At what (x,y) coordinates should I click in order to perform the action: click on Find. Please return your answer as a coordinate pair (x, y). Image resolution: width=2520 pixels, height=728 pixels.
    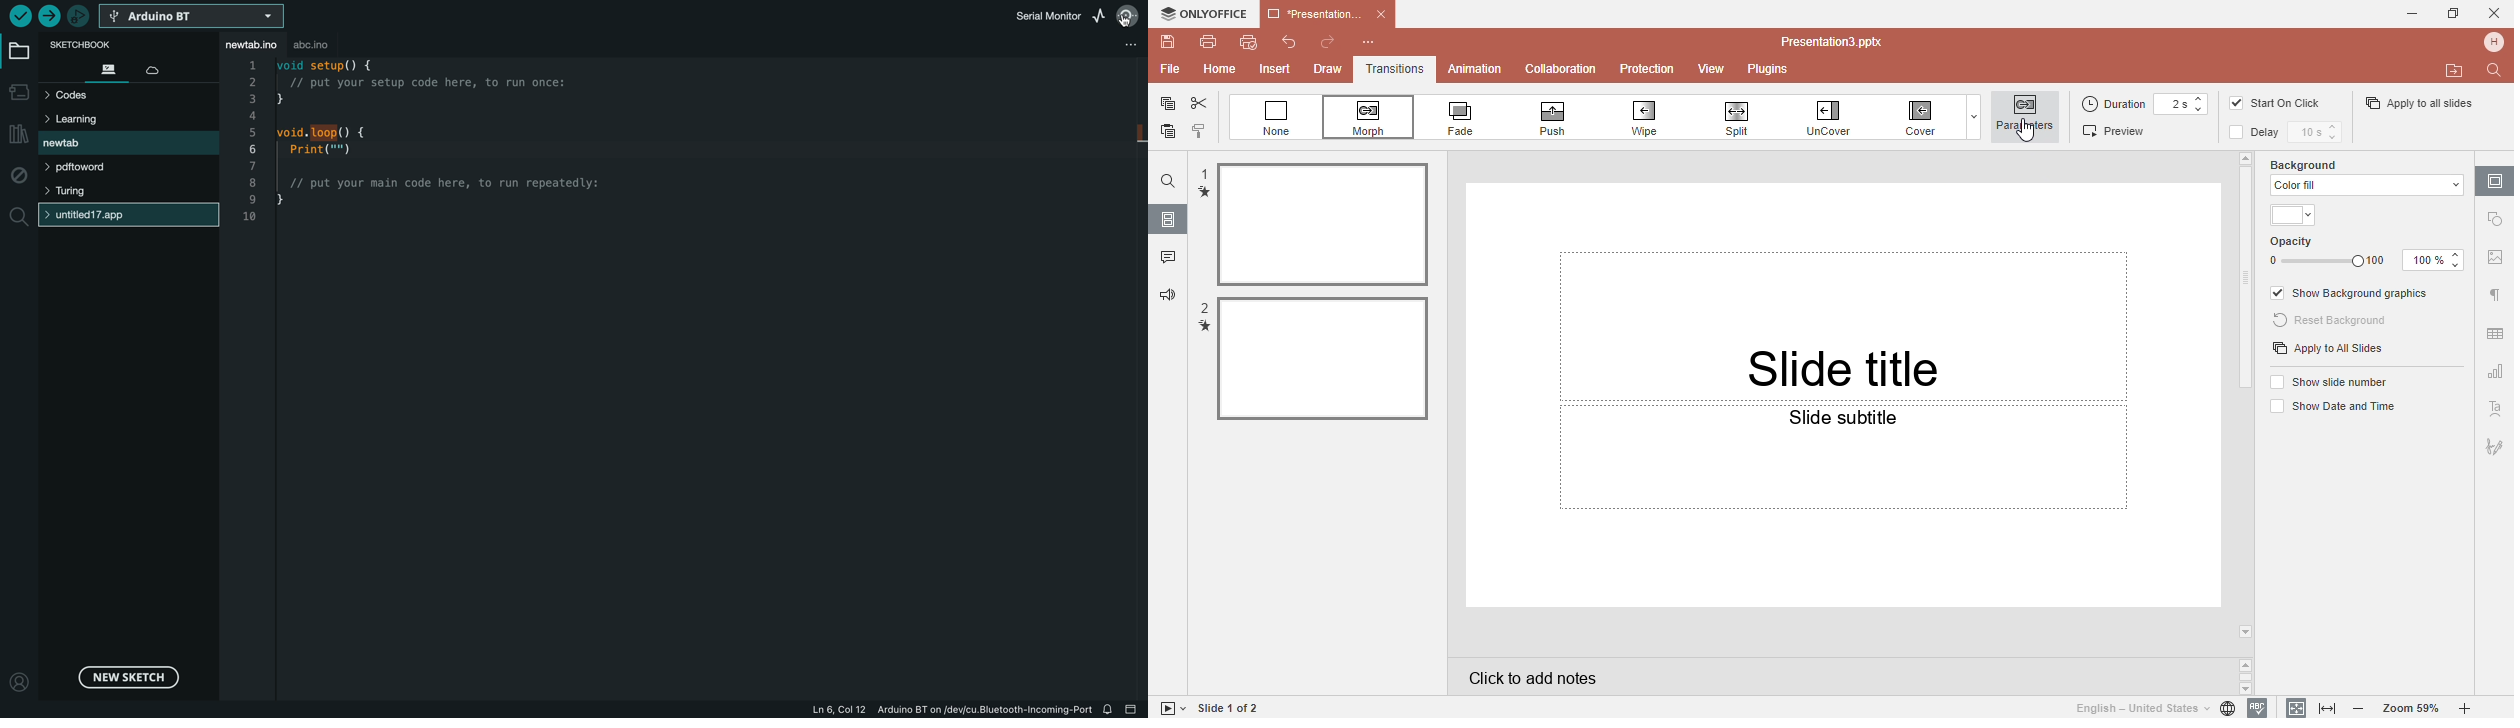
    Looking at the image, I should click on (1167, 181).